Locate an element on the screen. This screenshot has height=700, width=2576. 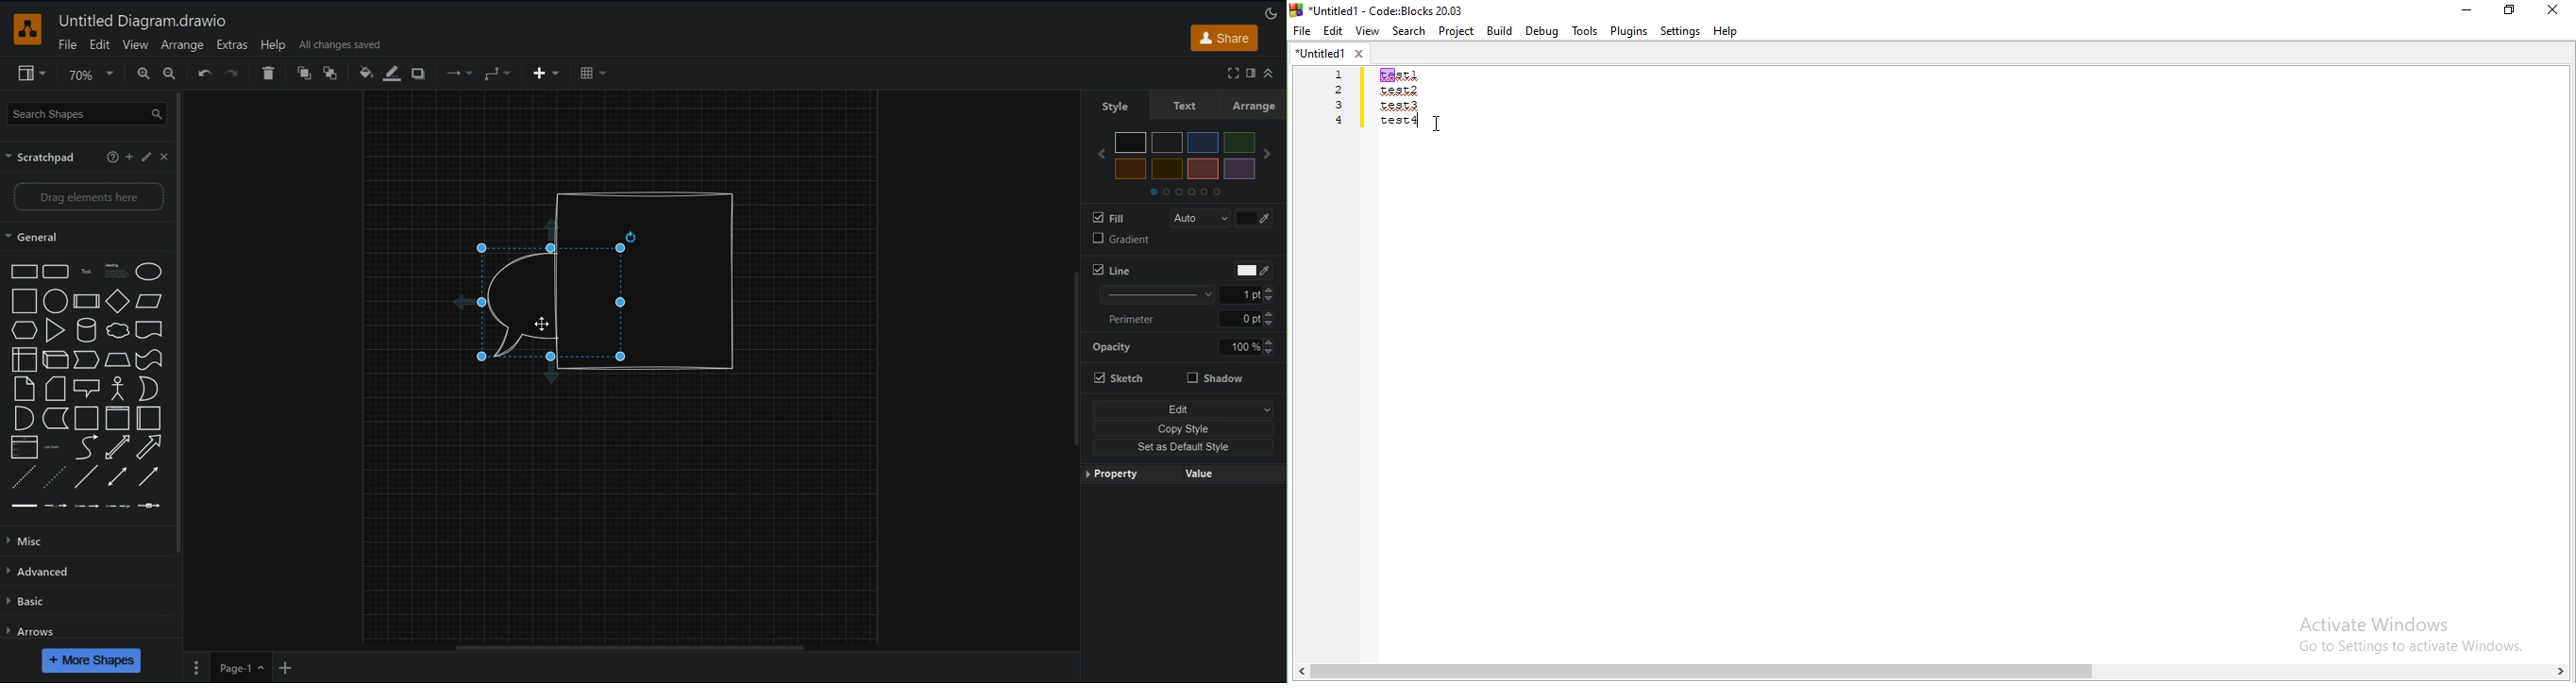
Container is located at coordinates (87, 418).